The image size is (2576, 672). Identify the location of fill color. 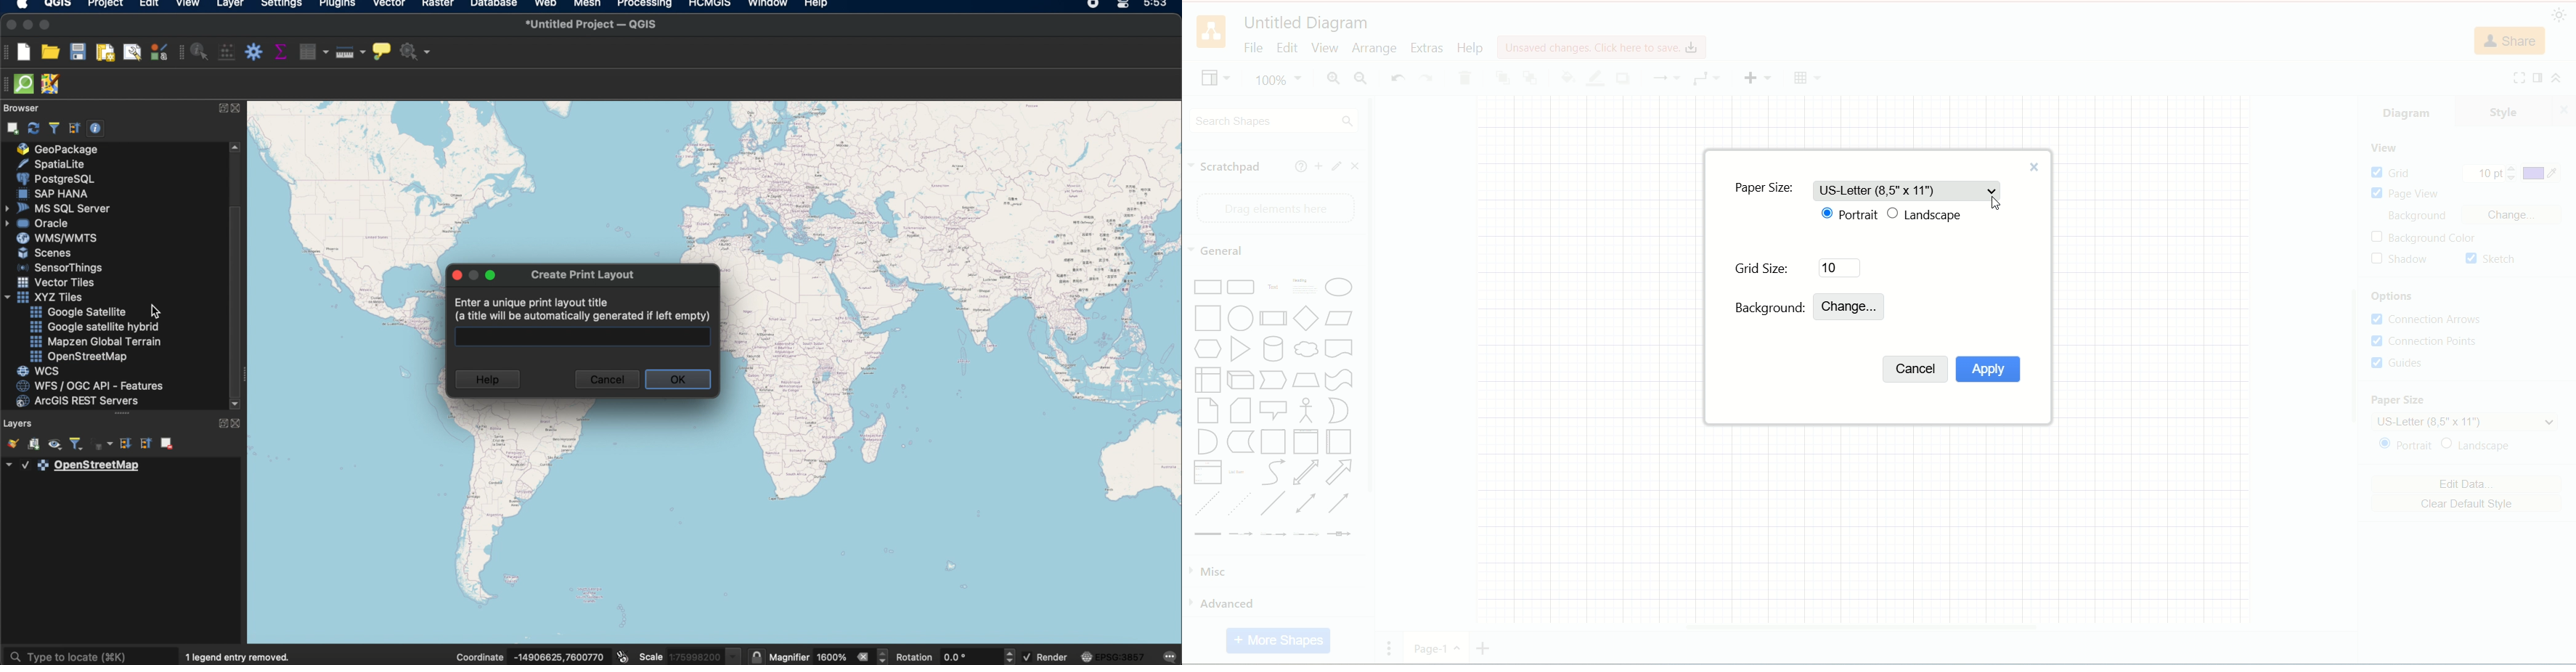
(1565, 76).